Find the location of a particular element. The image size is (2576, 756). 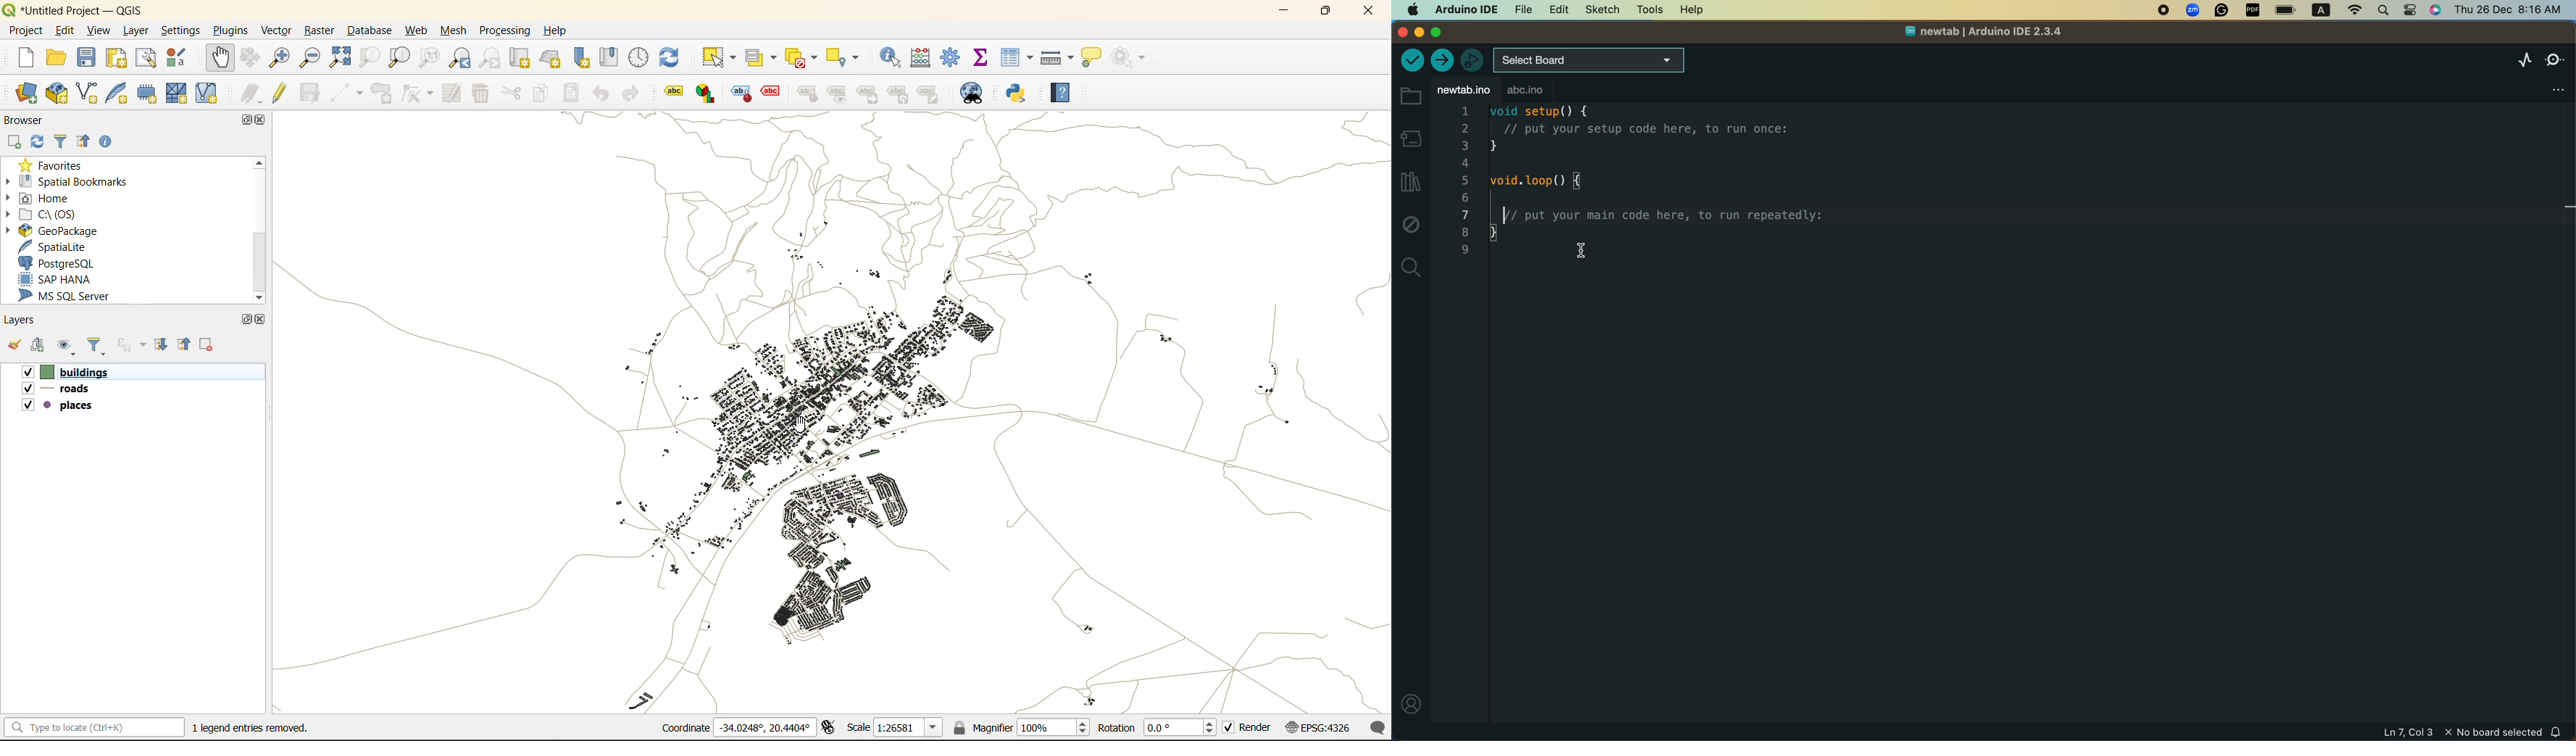

add is located at coordinates (42, 345).